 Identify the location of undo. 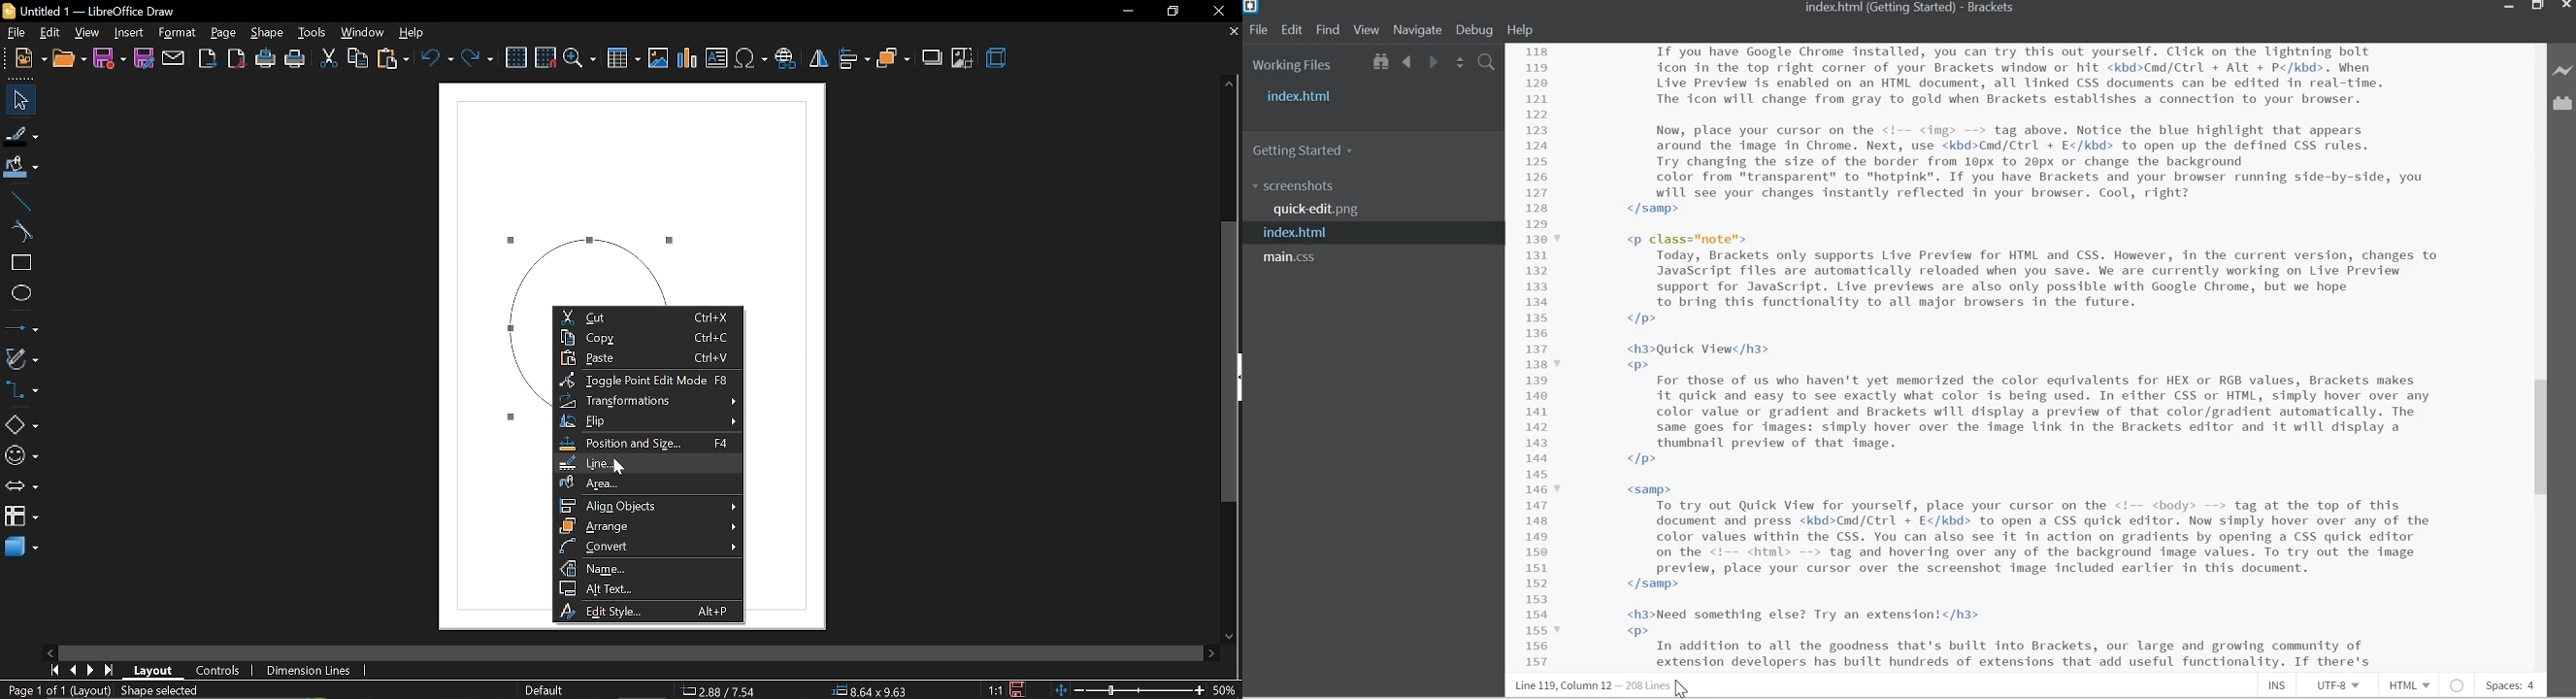
(437, 59).